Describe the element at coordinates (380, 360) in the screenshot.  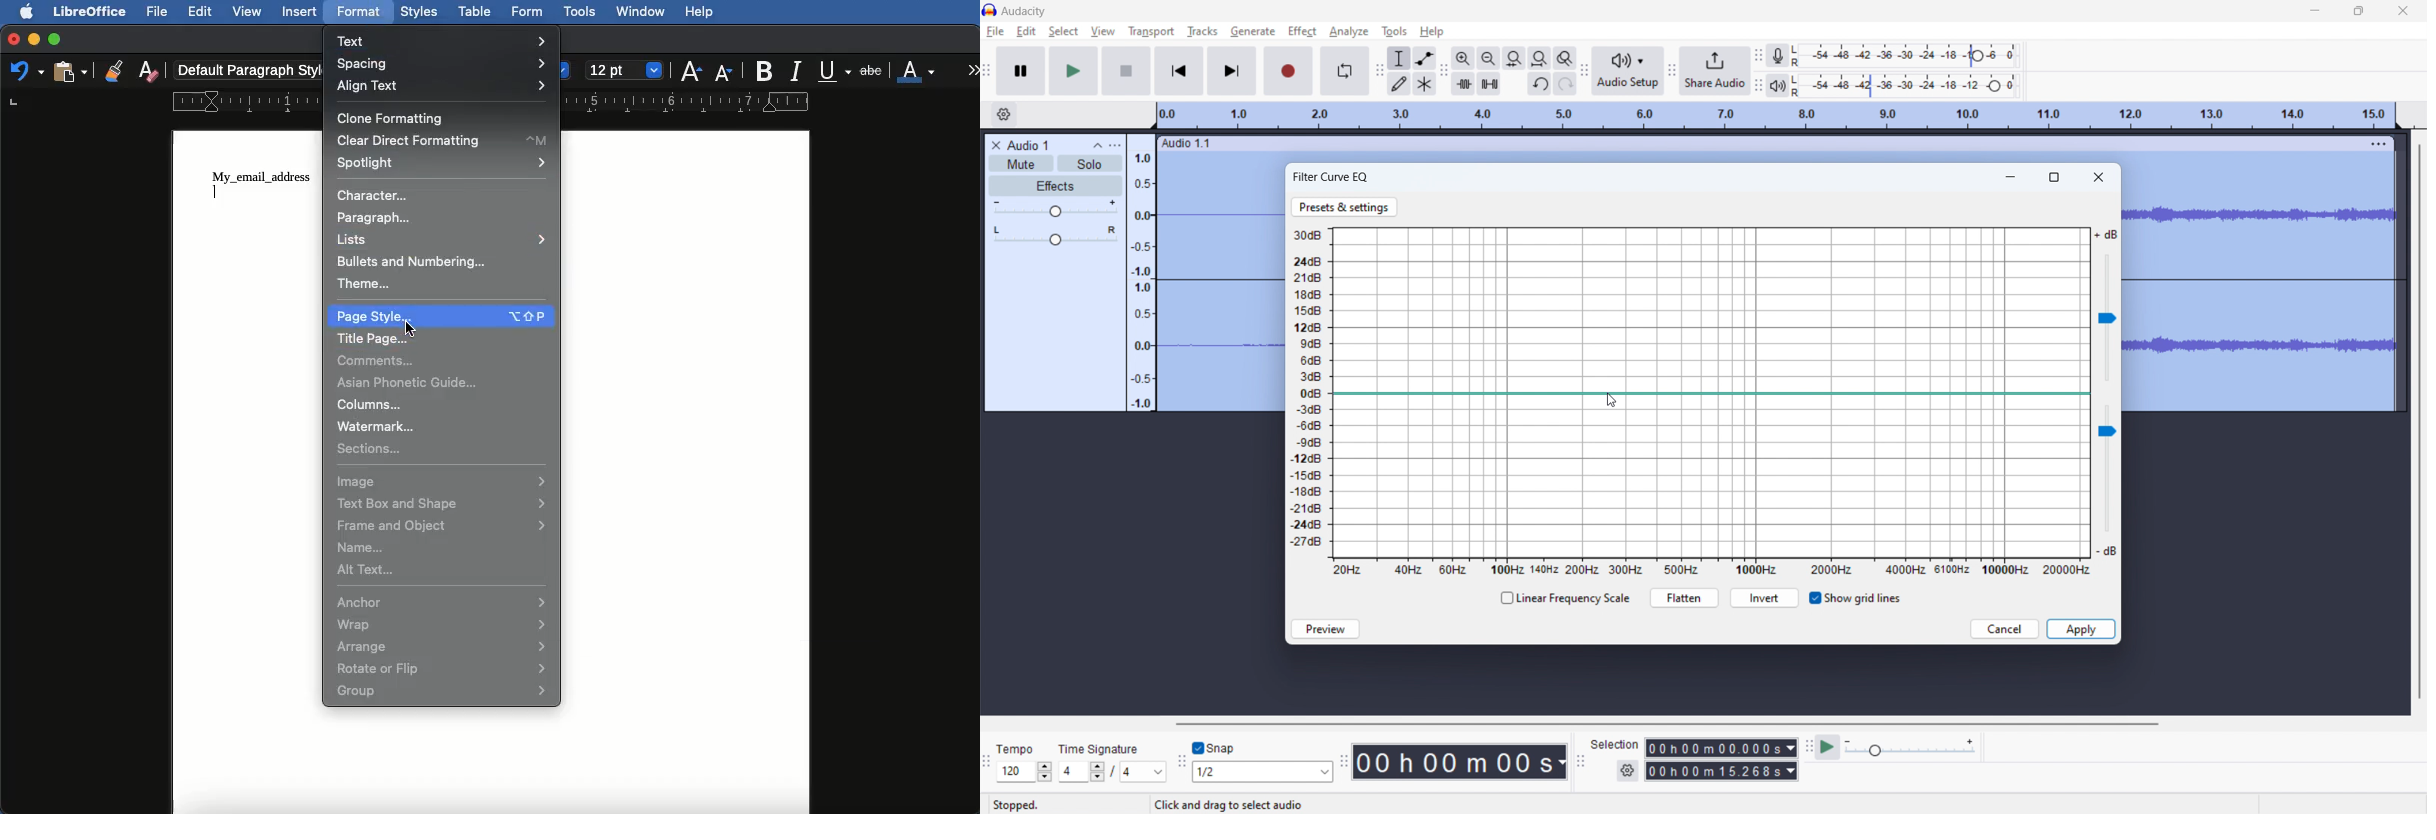
I see `Comments` at that location.